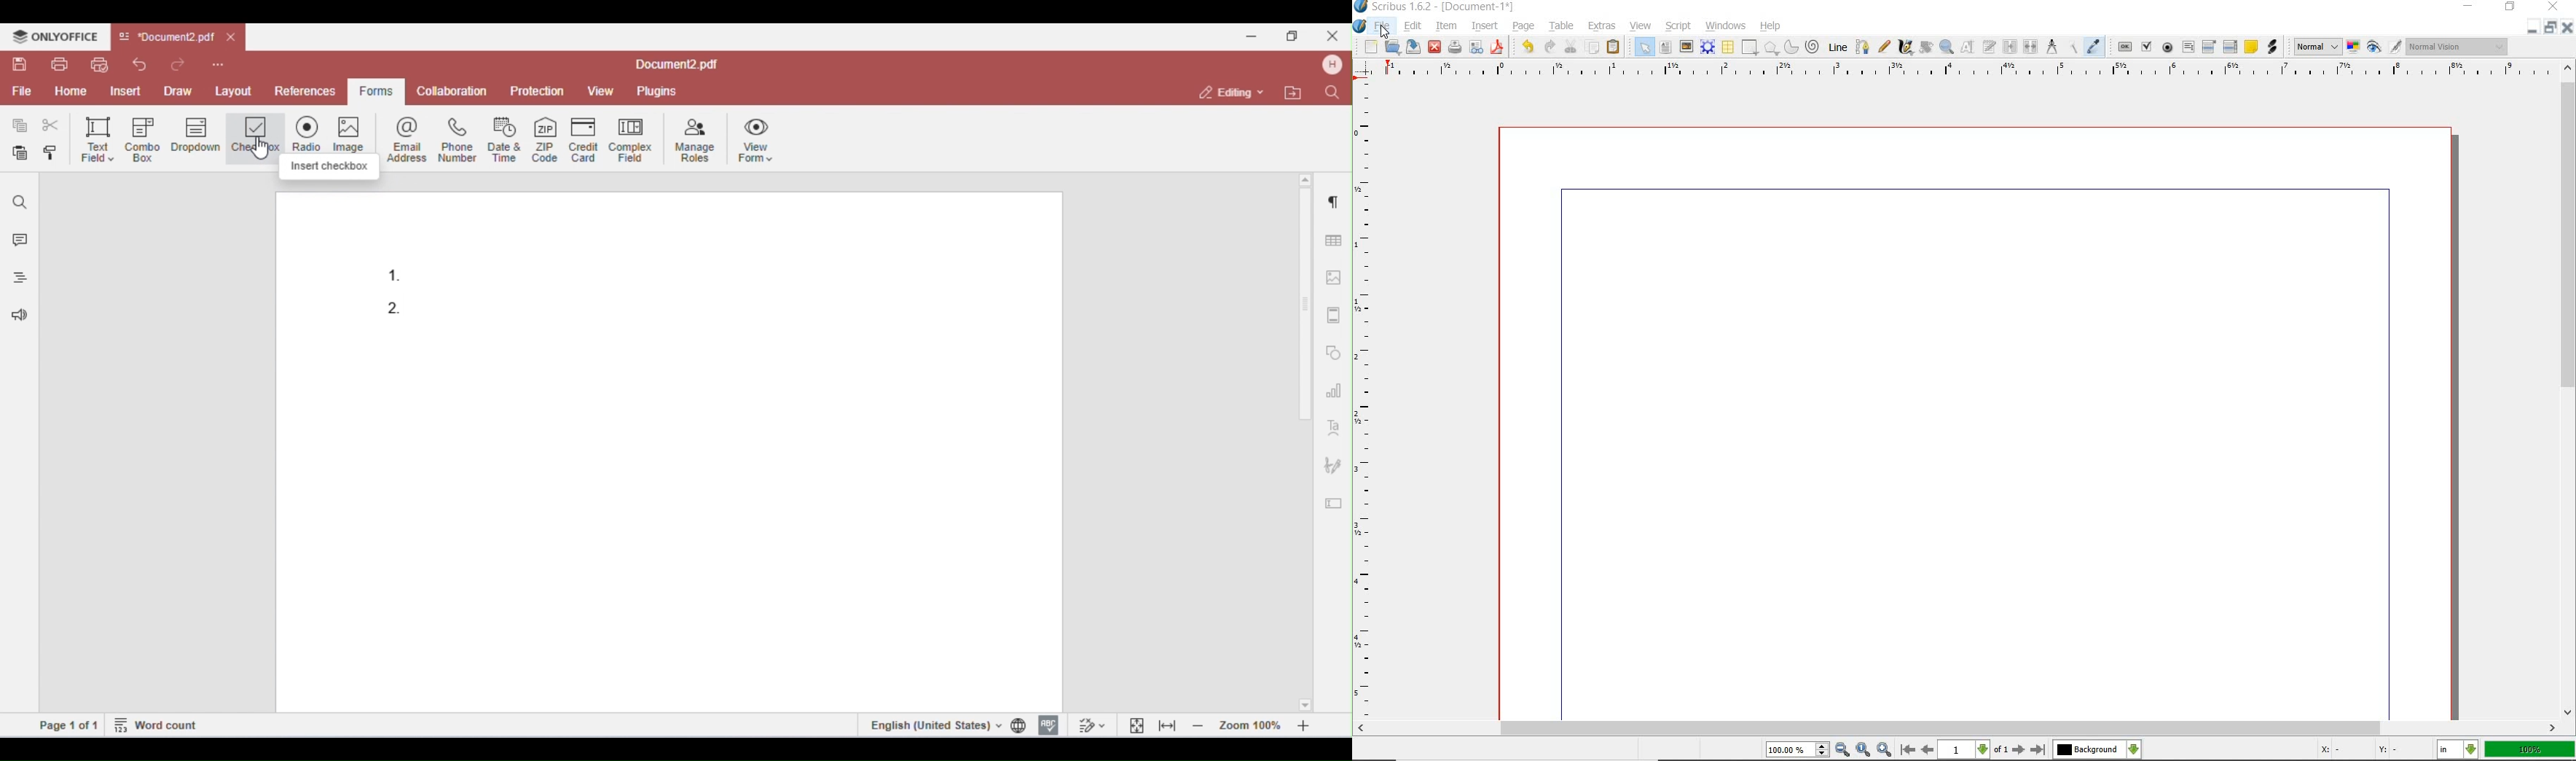  I want to click on move to next or previous page, so click(1972, 750).